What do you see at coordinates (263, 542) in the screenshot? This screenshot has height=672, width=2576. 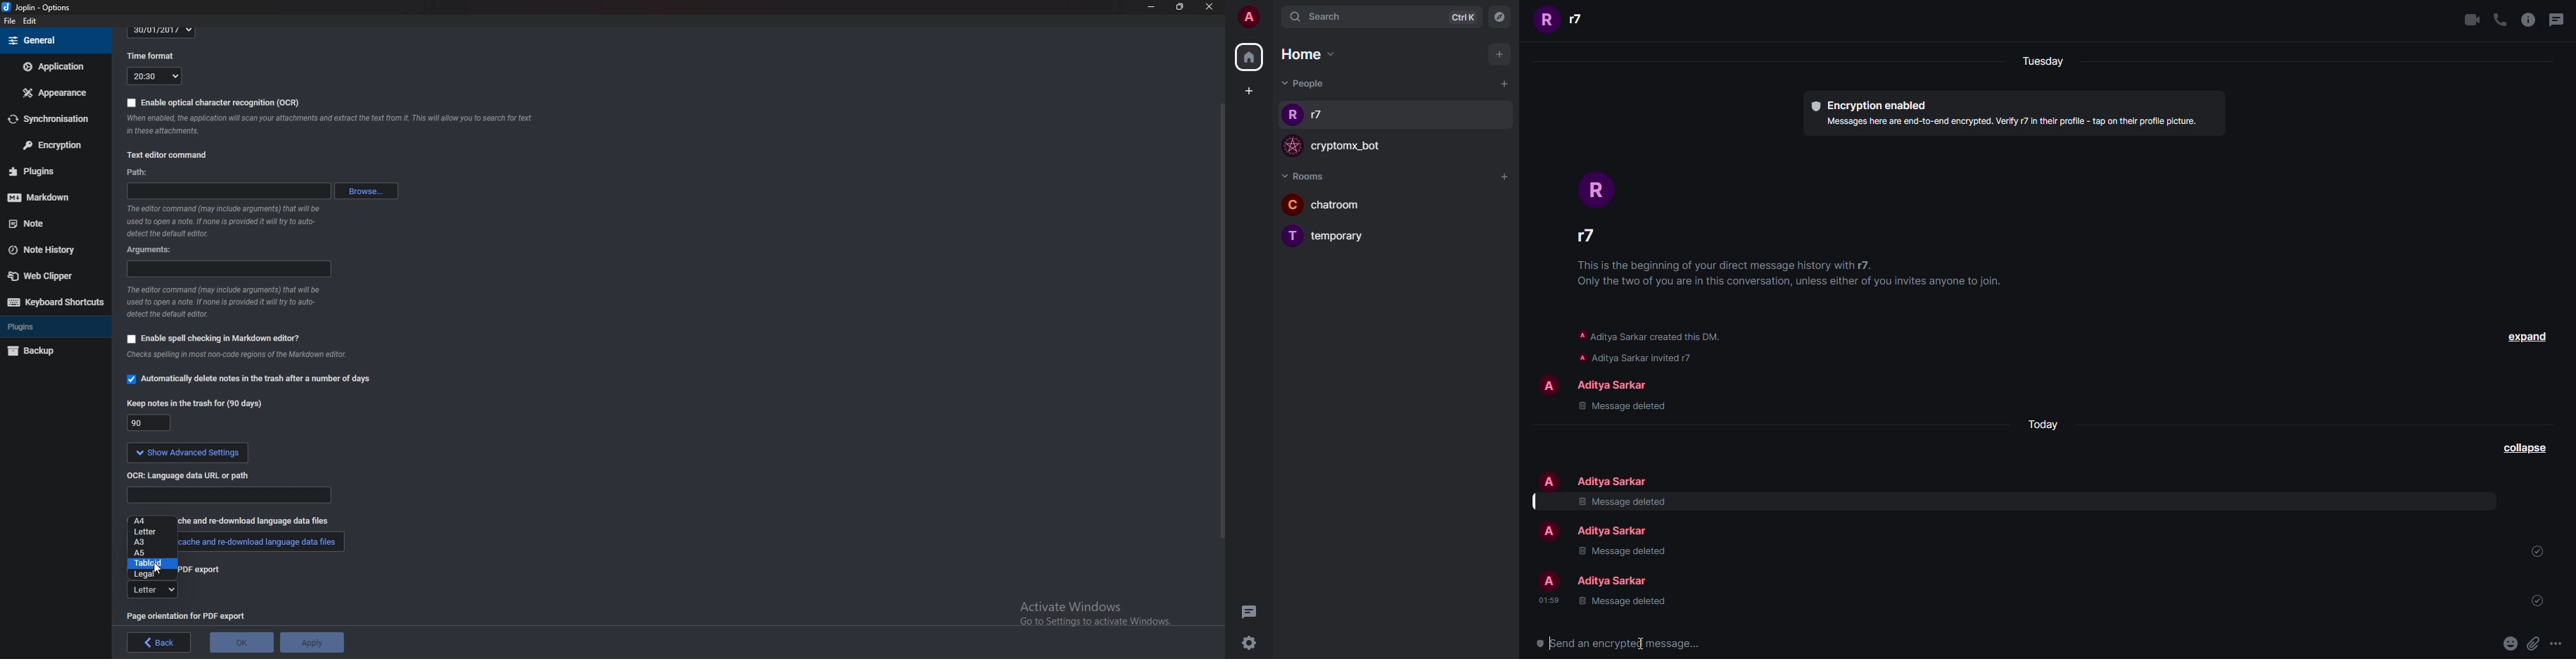 I see `cache and re-download language data files` at bounding box center [263, 542].